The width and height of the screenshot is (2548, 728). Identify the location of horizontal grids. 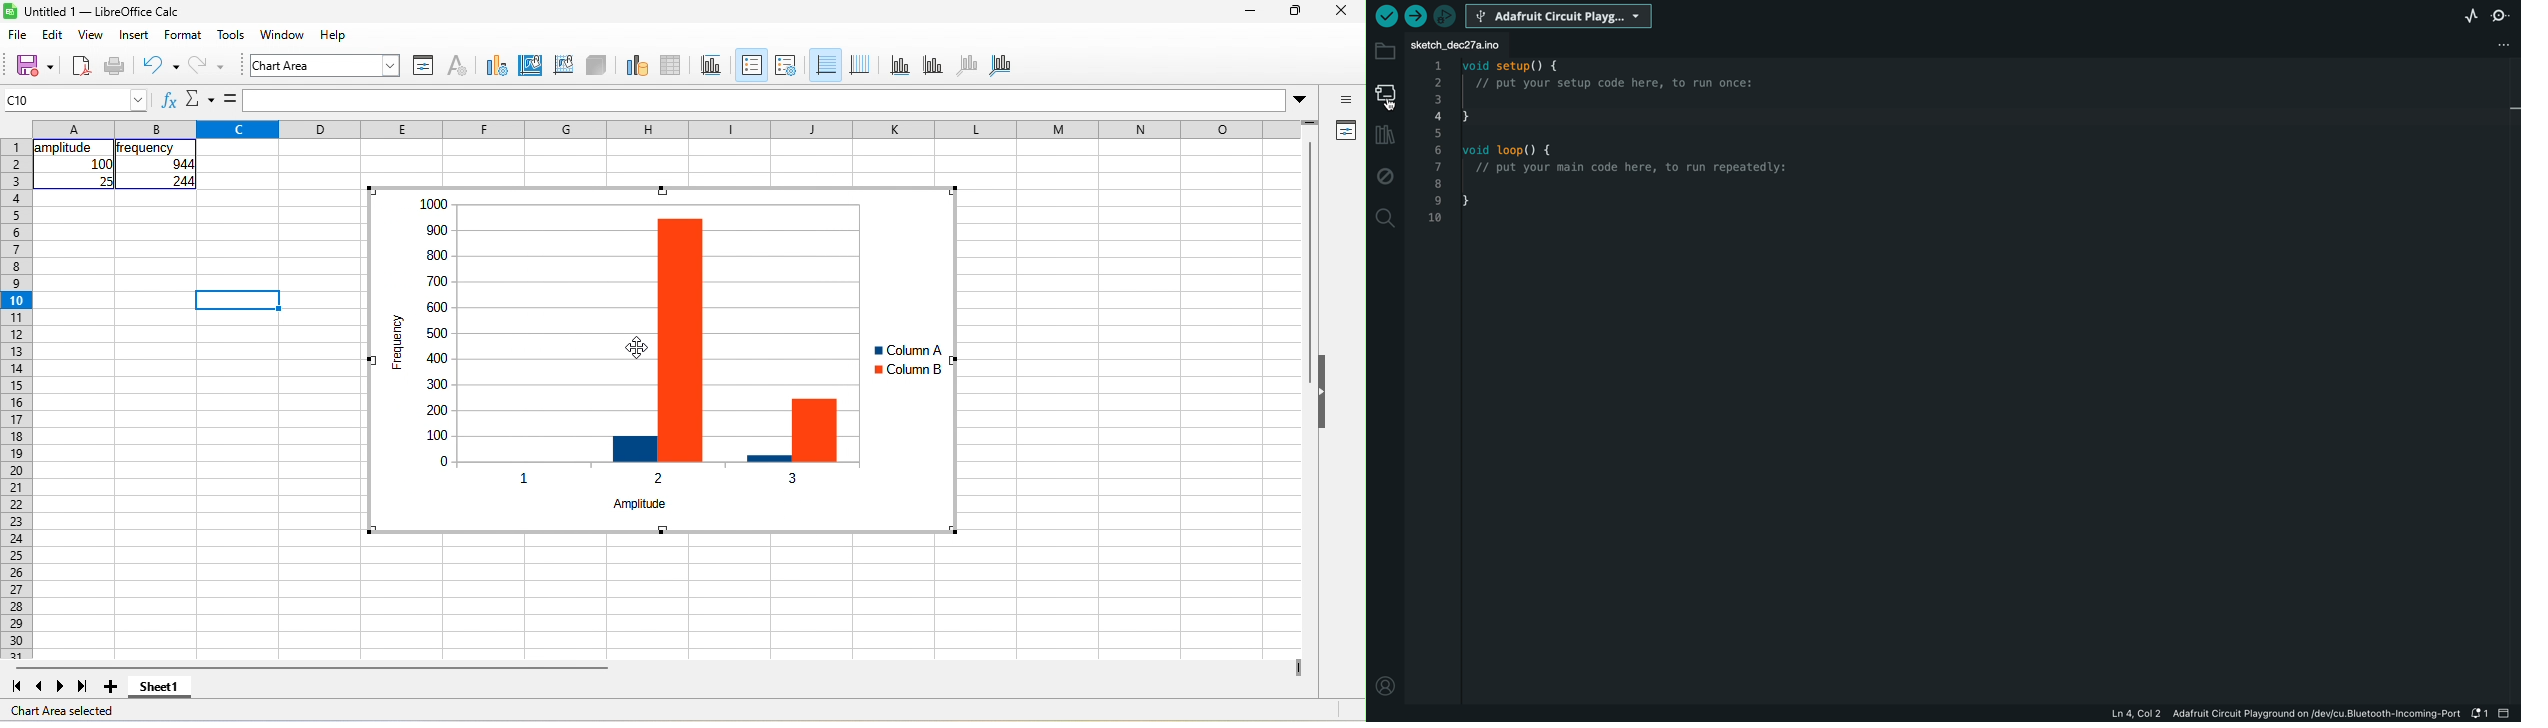
(825, 65).